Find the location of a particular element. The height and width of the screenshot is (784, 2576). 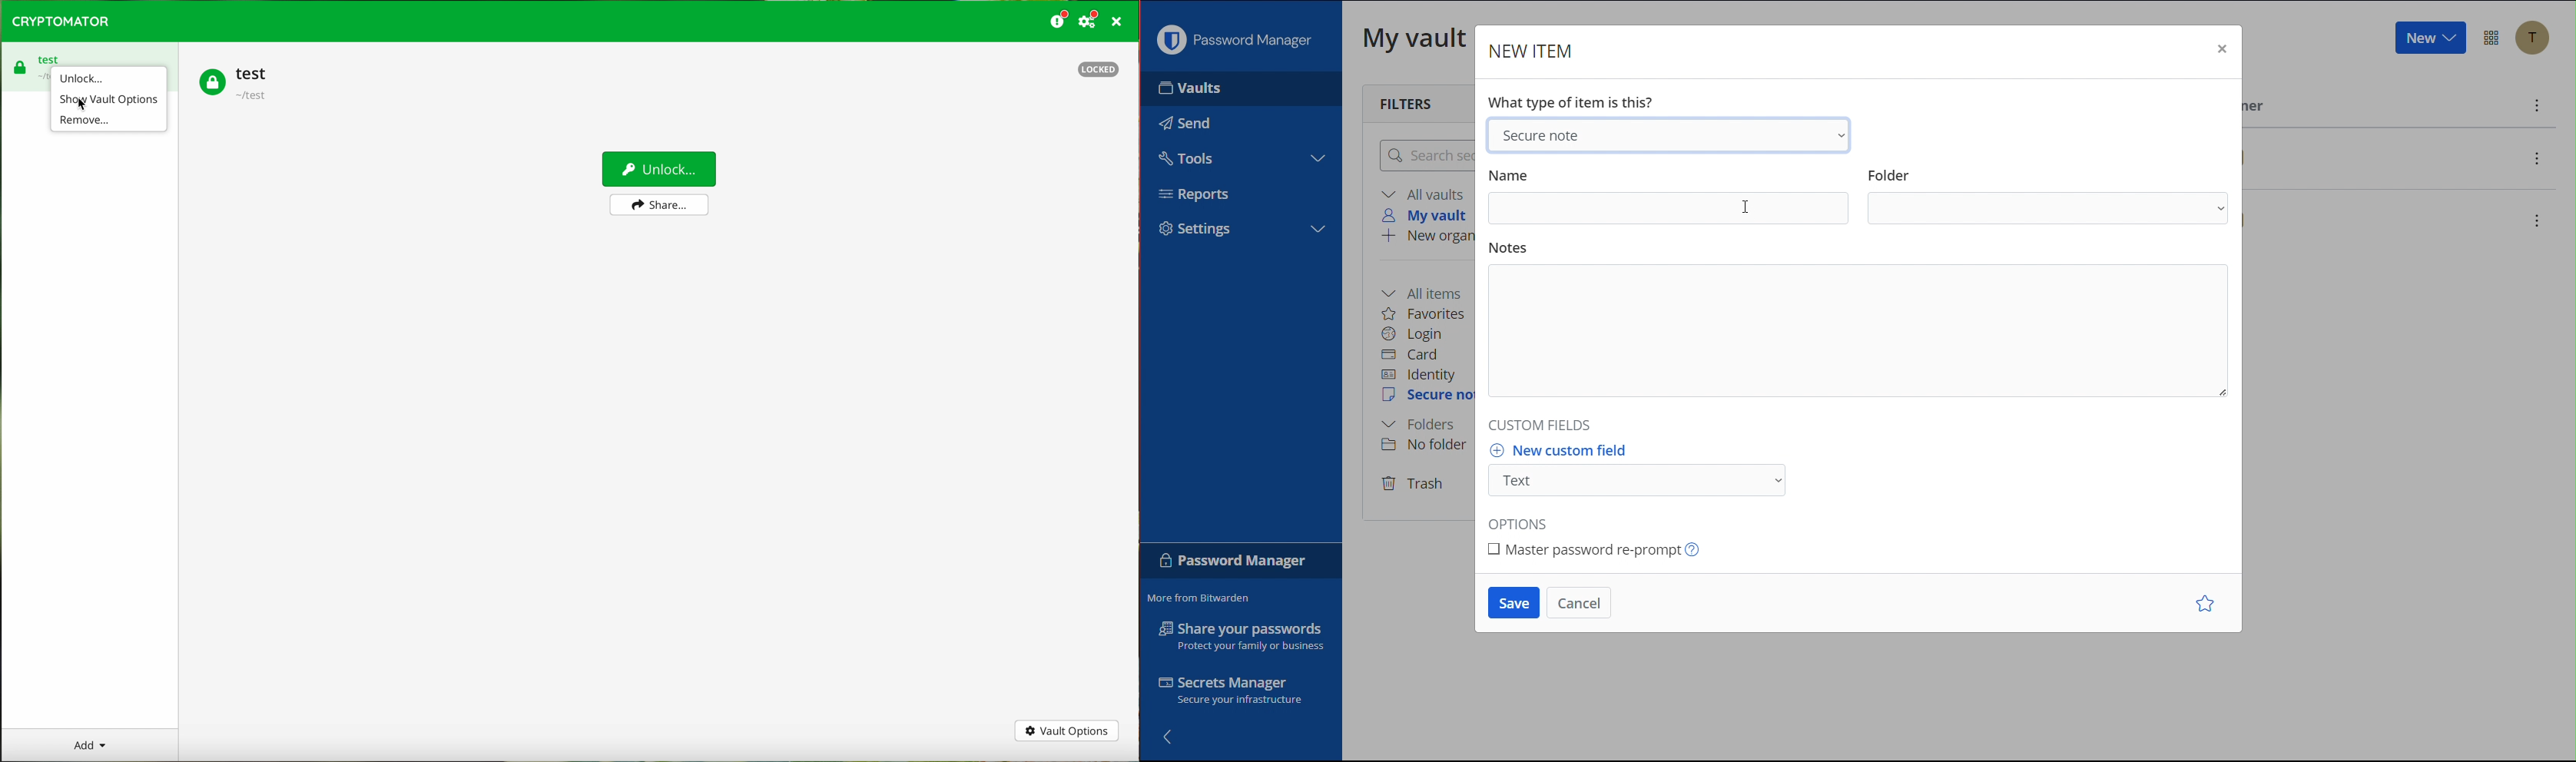

All vaults is located at coordinates (1426, 194).